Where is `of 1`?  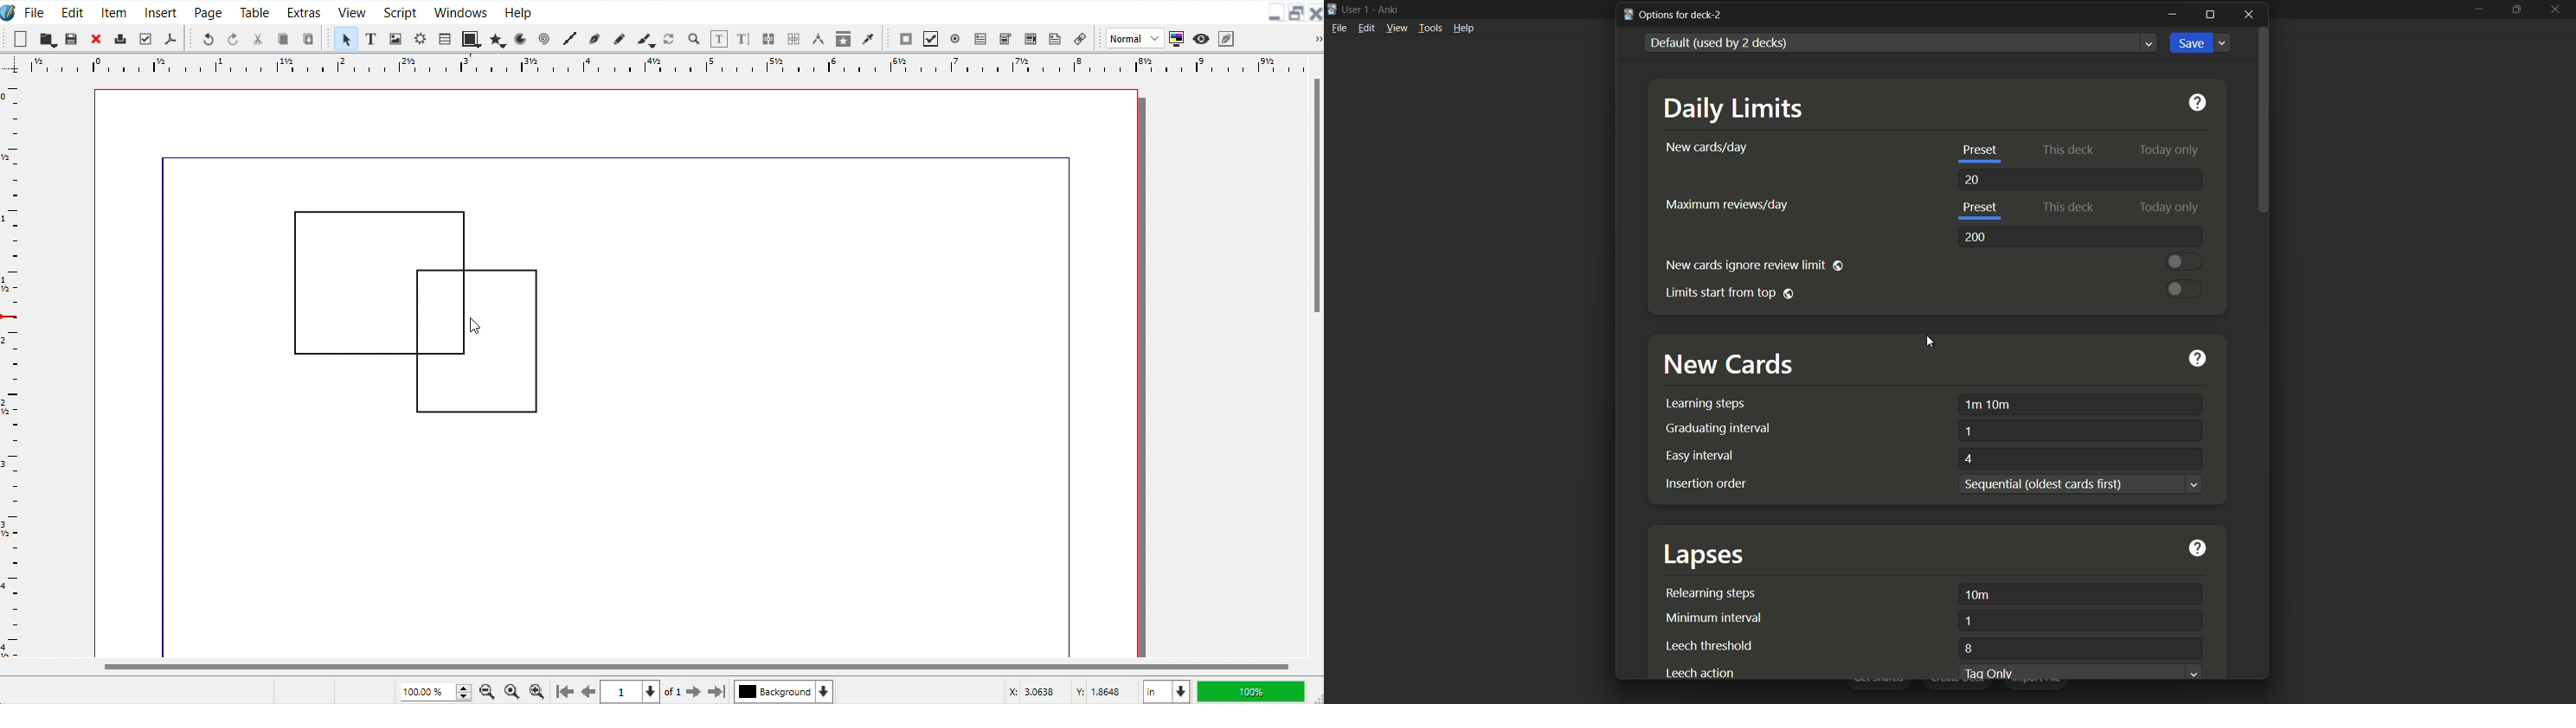 of 1 is located at coordinates (672, 693).